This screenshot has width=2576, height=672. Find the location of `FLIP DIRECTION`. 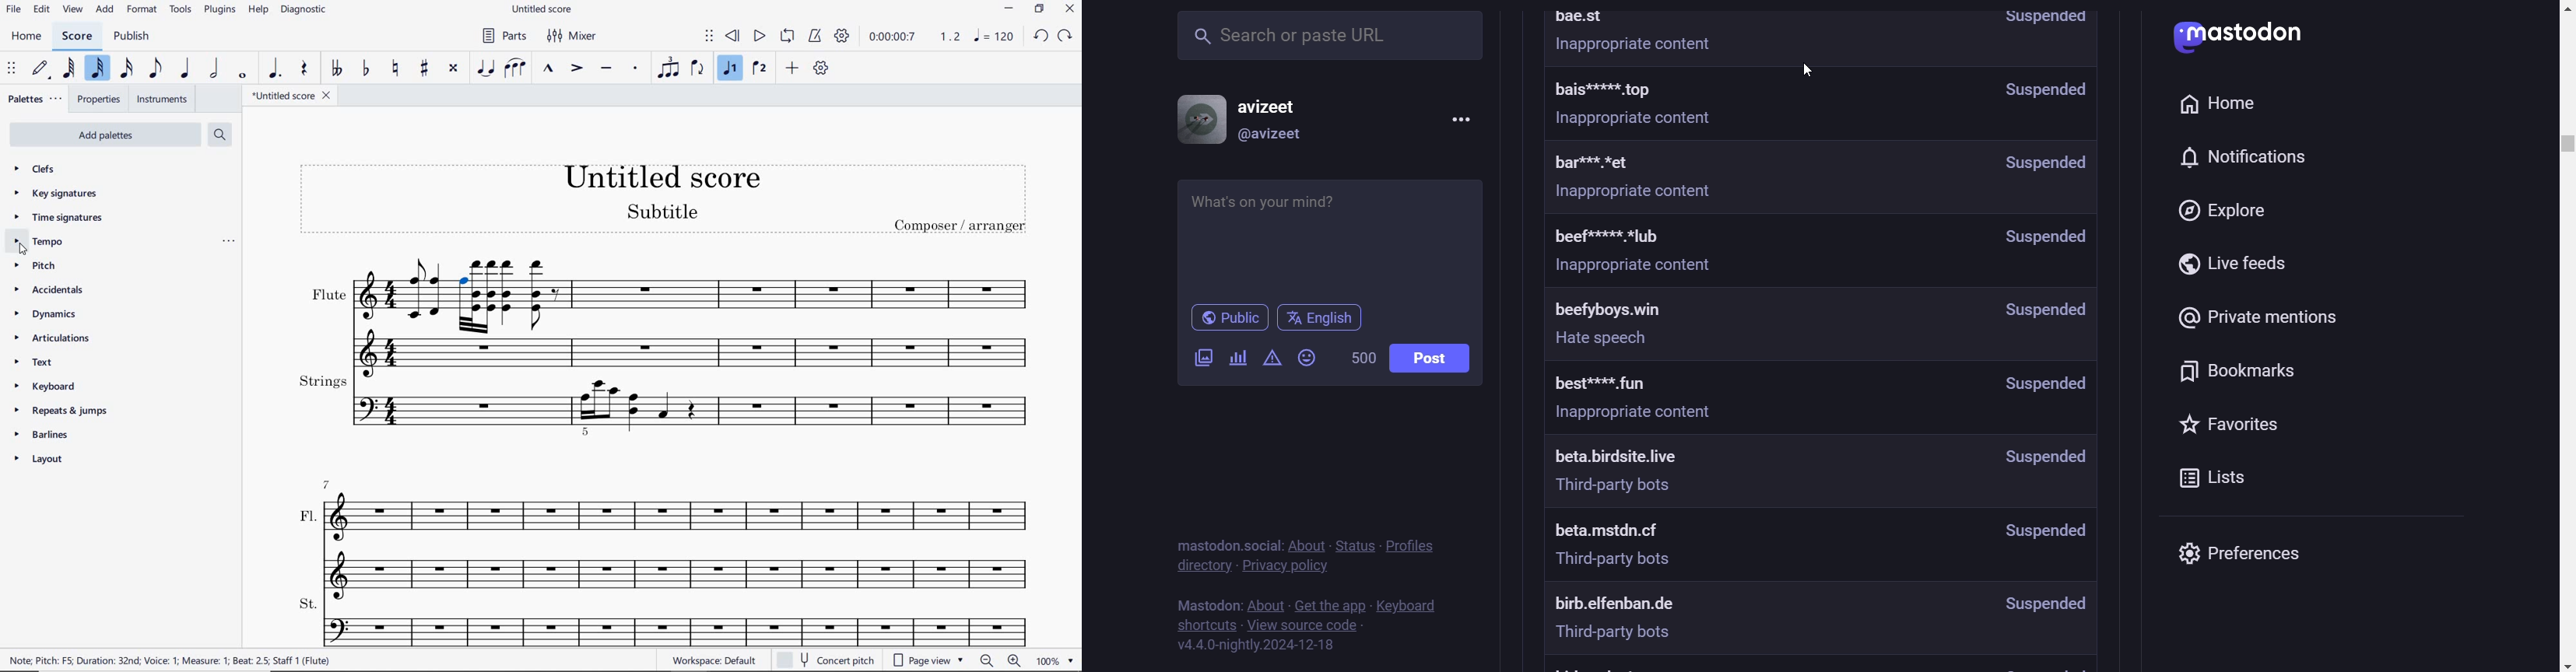

FLIP DIRECTION is located at coordinates (699, 70).